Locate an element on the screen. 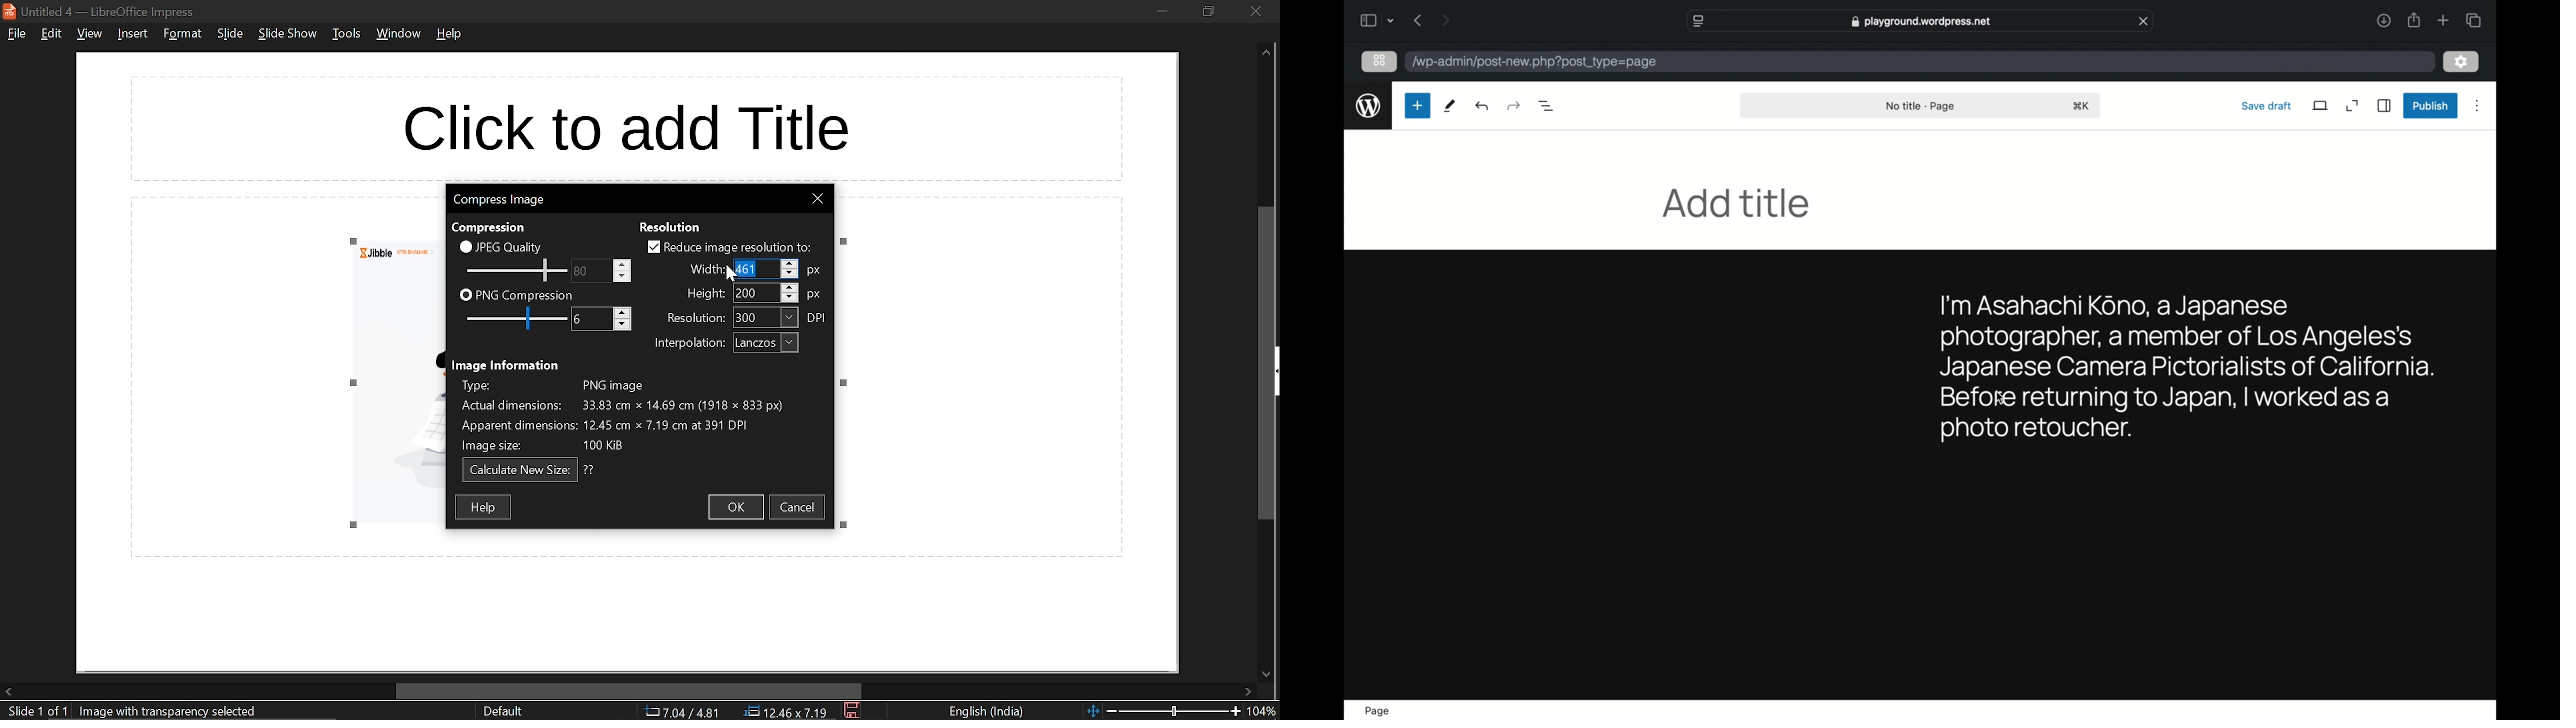 The width and height of the screenshot is (2576, 728). checkbox is located at coordinates (651, 246).